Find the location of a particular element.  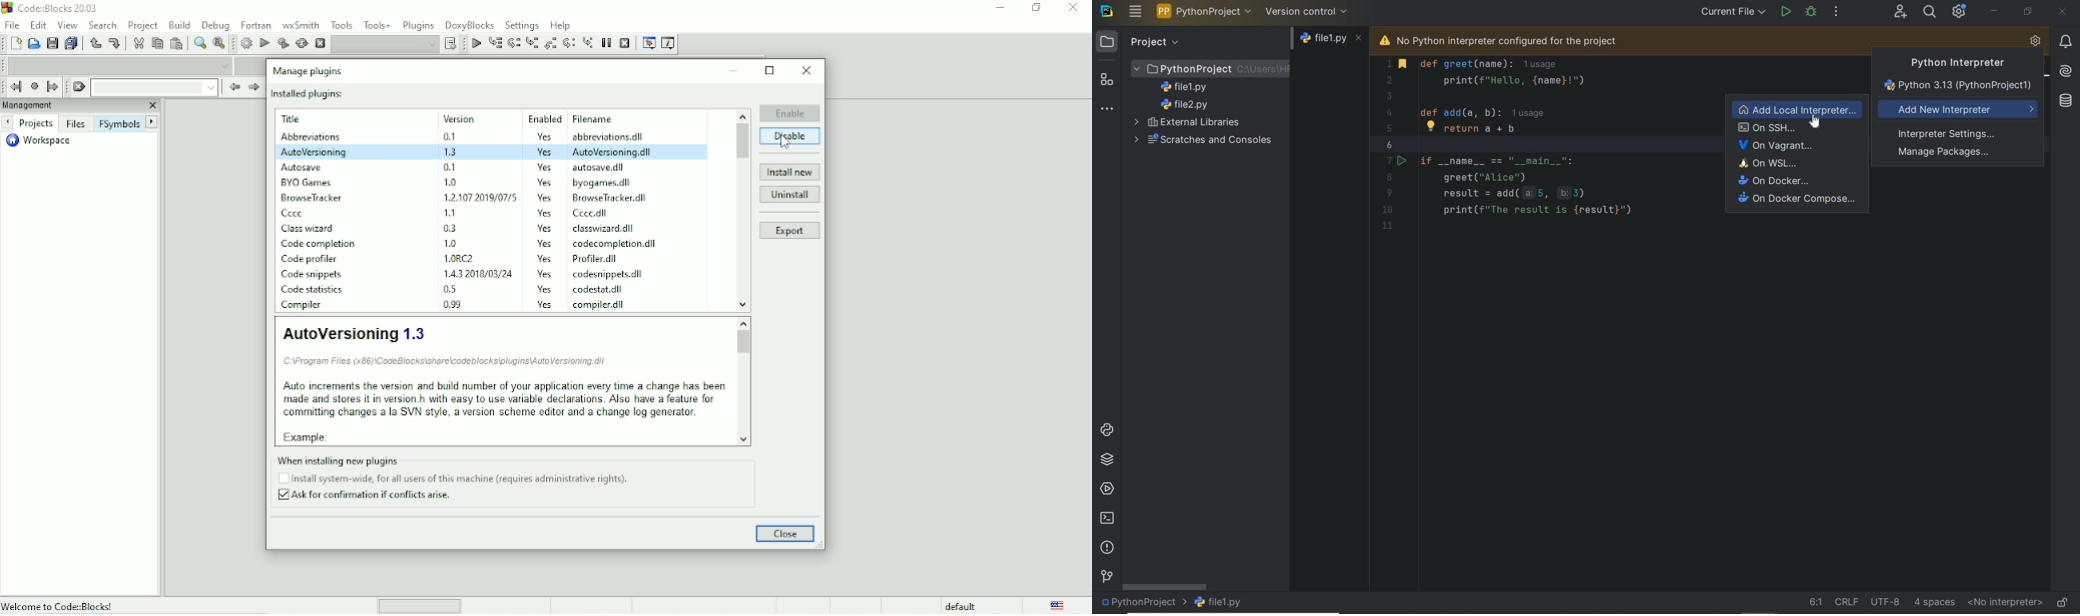

1.1 is located at coordinates (452, 212).